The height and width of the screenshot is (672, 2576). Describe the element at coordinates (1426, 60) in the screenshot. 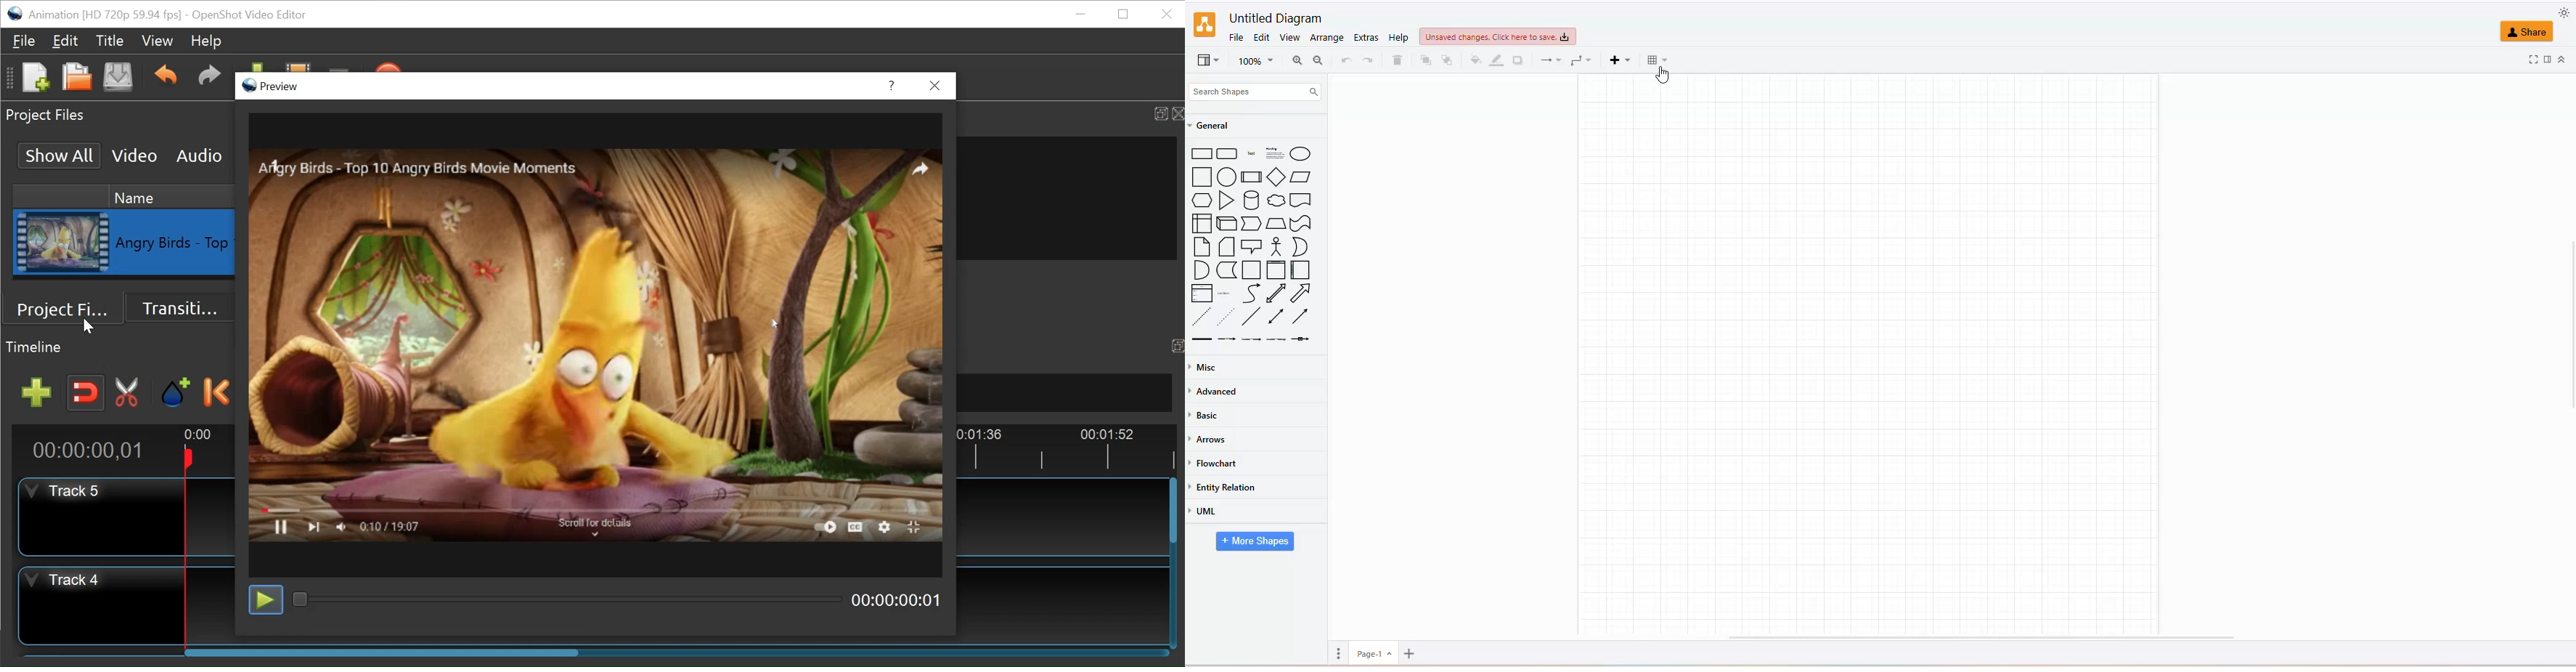

I see `to back` at that location.